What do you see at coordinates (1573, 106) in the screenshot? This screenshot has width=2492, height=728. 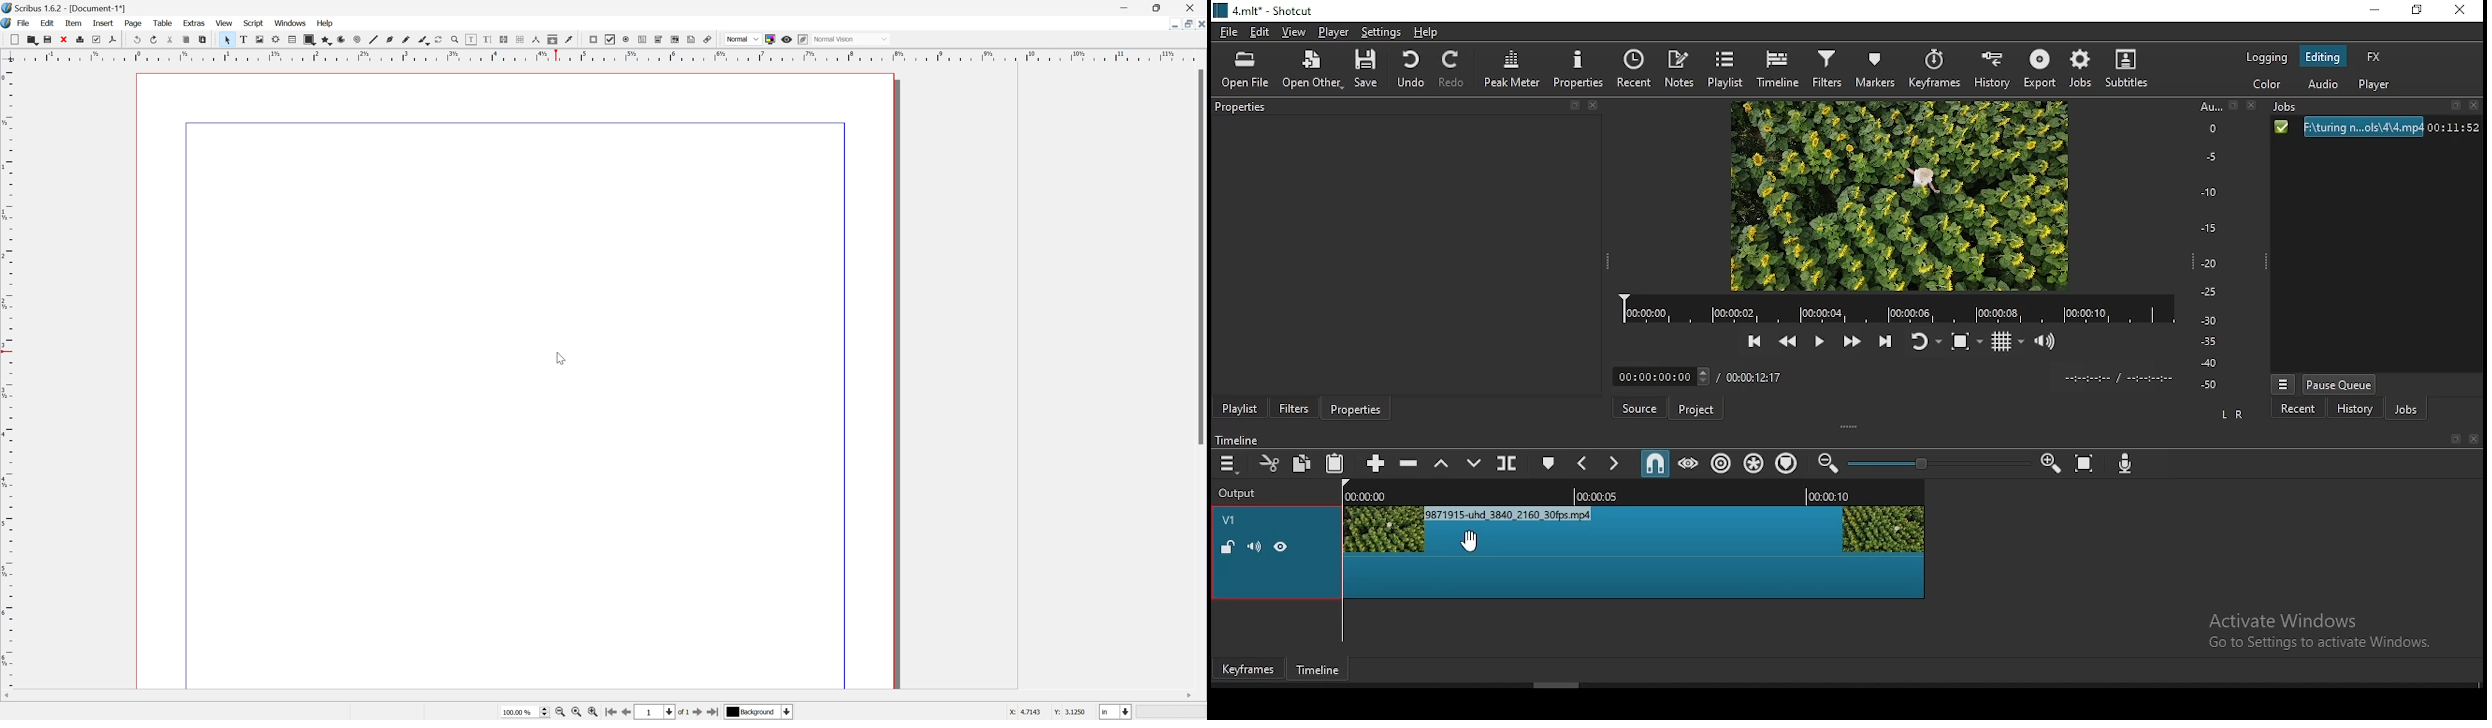 I see `bookmark` at bounding box center [1573, 106].